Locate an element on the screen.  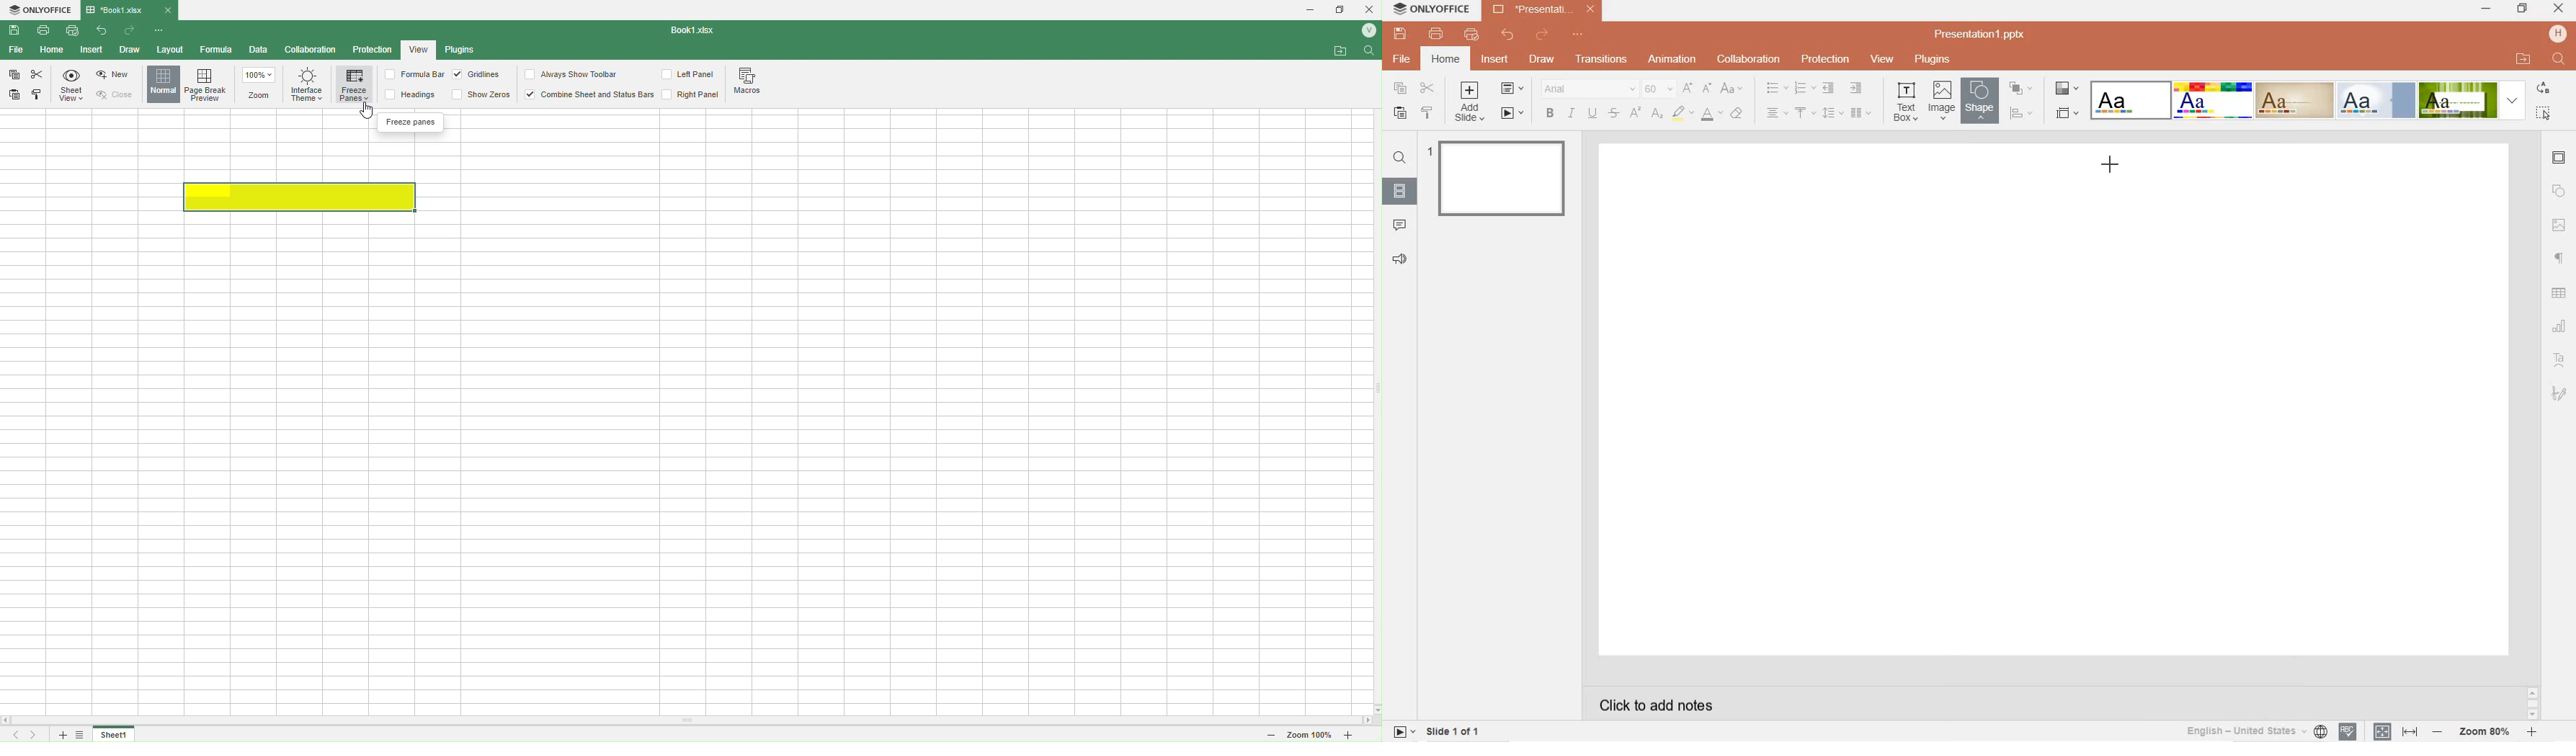
Book1.xlsx is located at coordinates (696, 31).